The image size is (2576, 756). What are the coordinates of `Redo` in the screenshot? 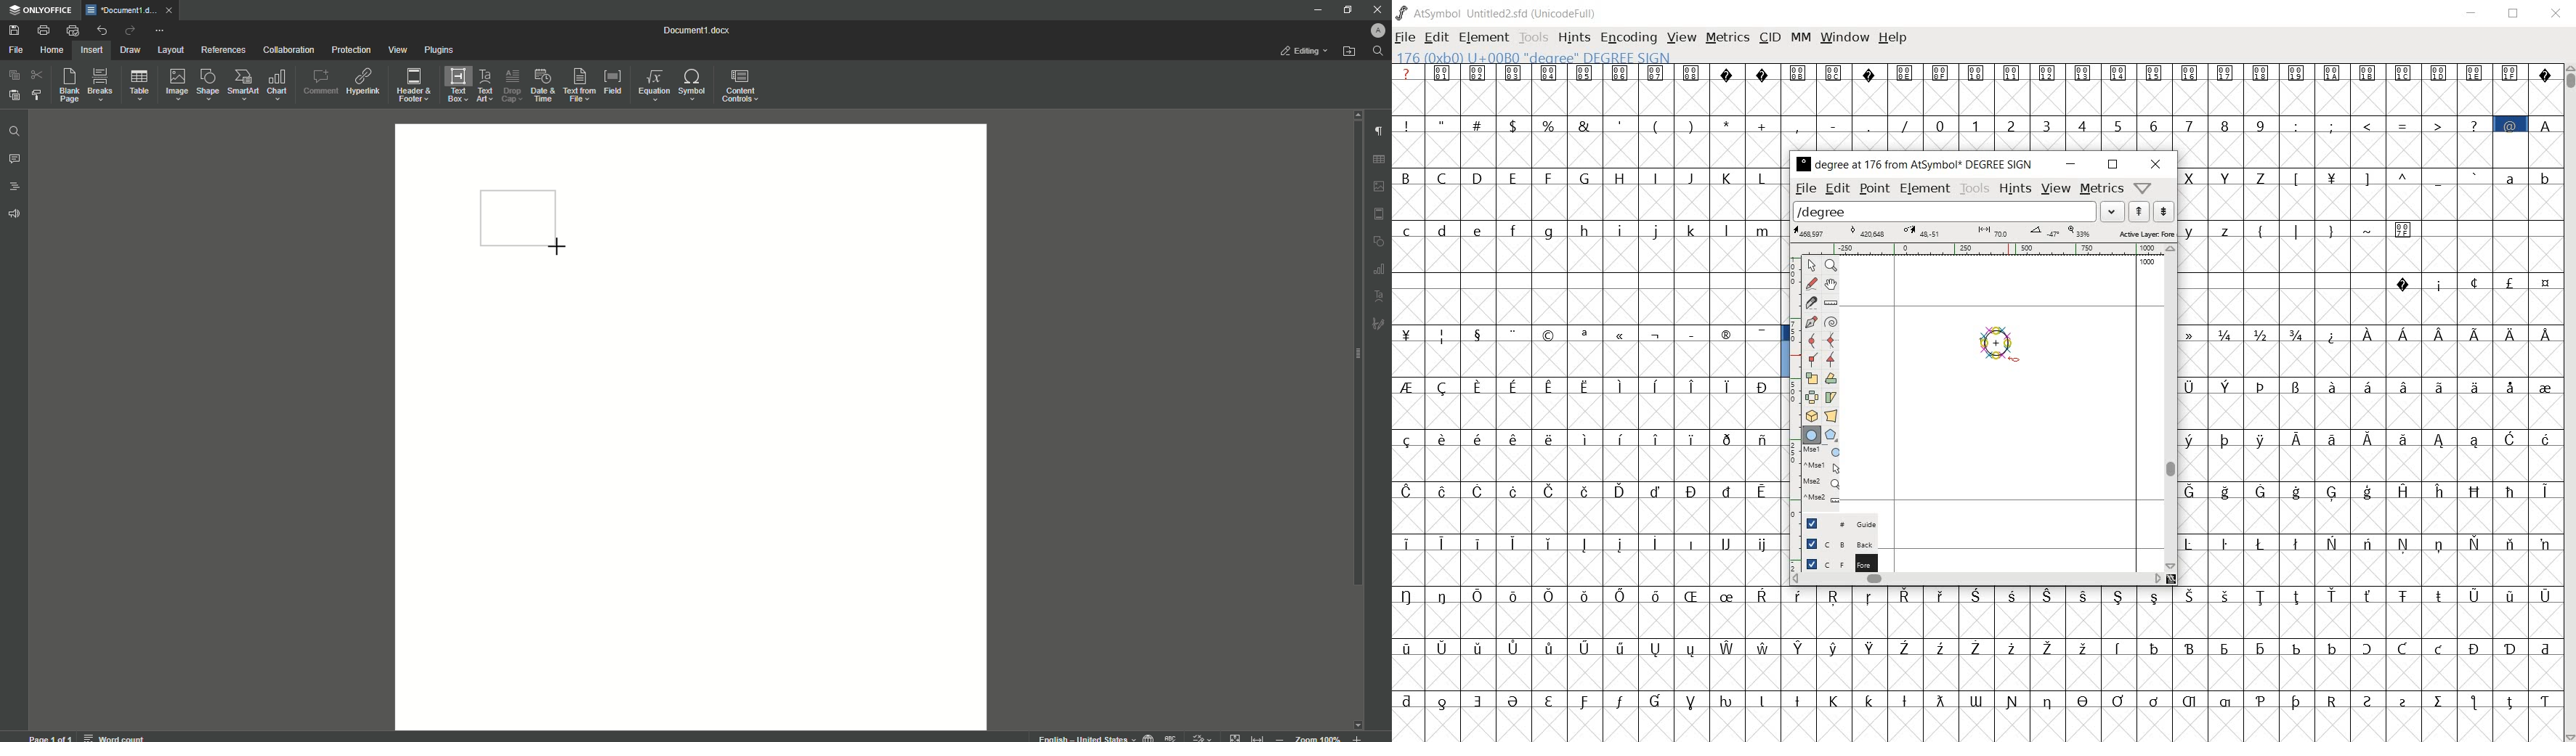 It's located at (129, 32).